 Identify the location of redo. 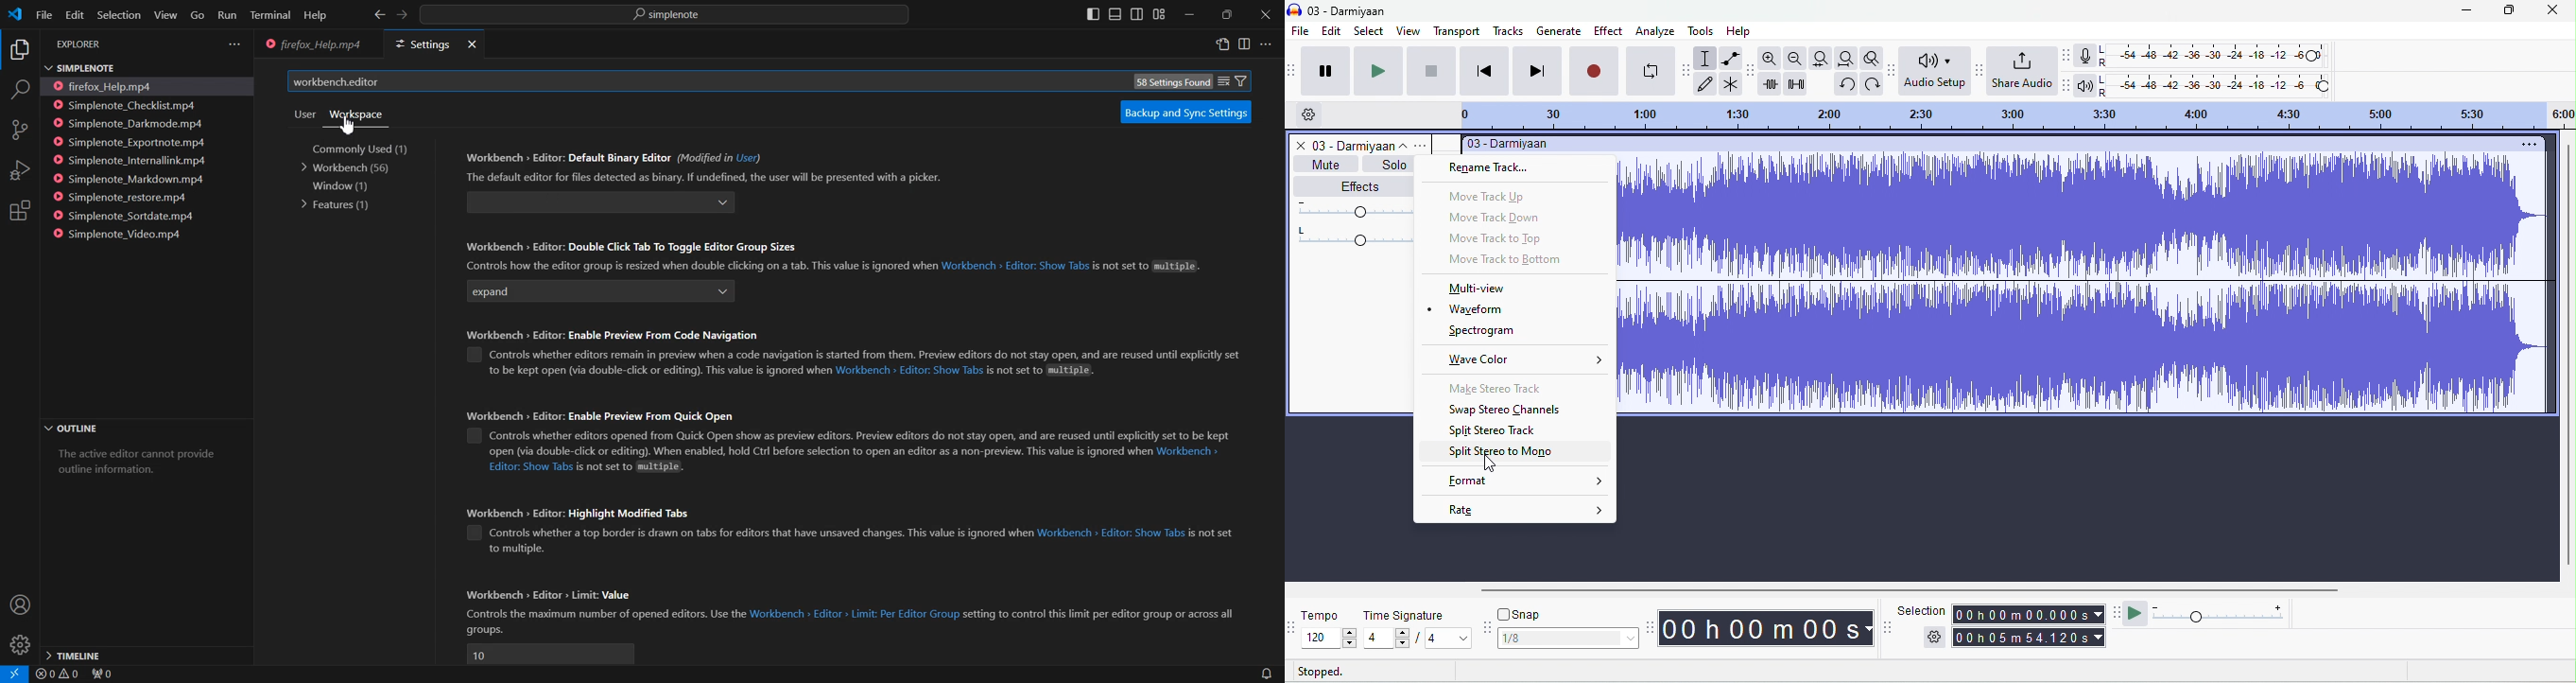
(1873, 83).